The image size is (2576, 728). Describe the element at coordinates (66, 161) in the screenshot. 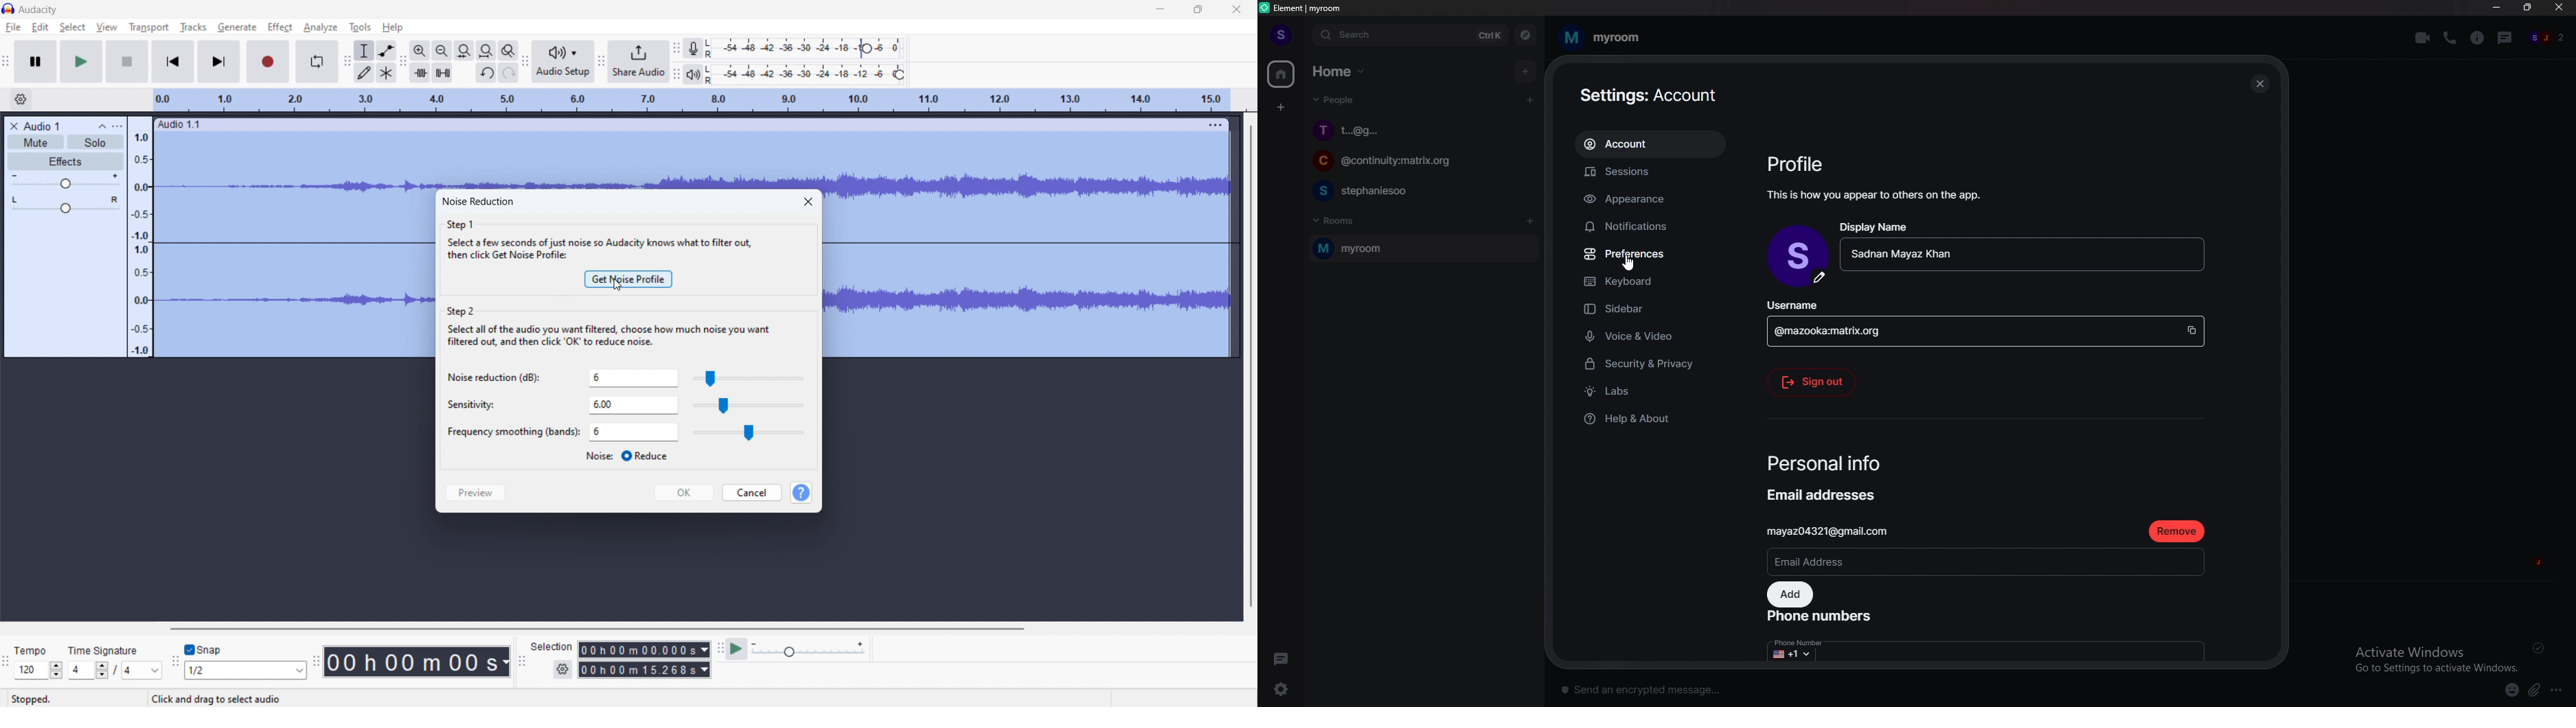

I see `effects` at that location.